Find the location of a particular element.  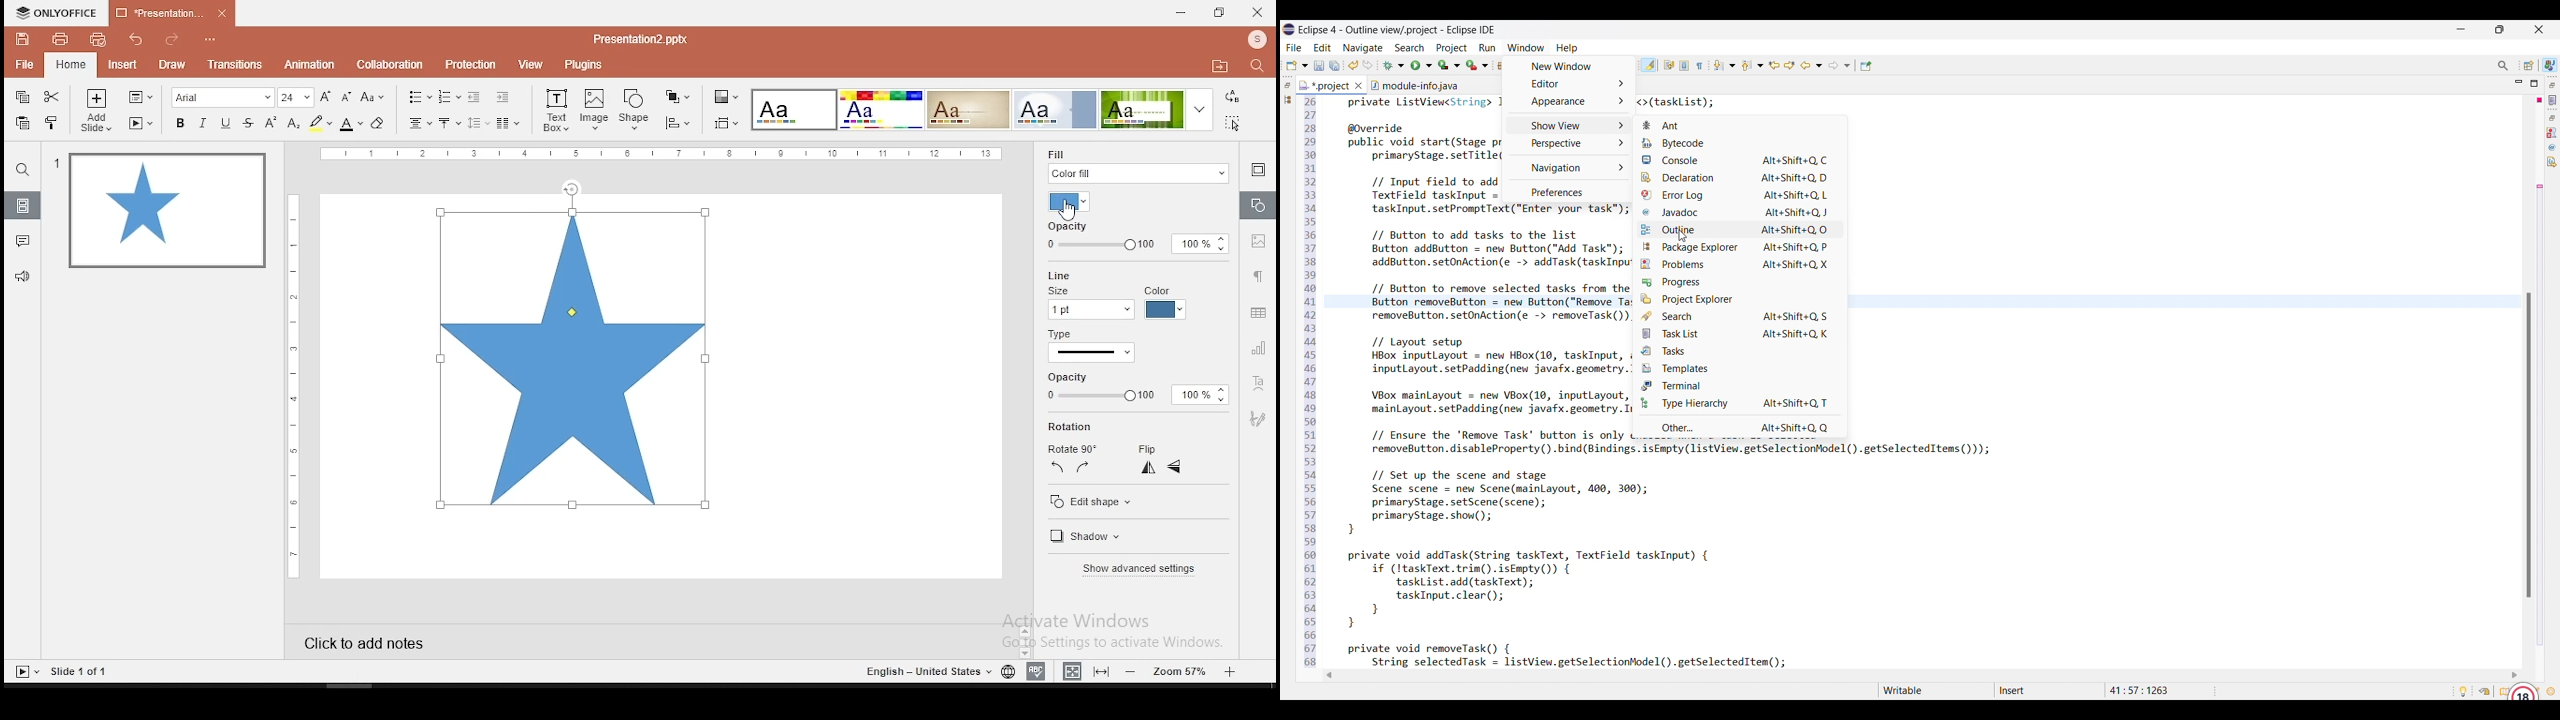

rotate 90 counterclockwise is located at coordinates (1056, 468).